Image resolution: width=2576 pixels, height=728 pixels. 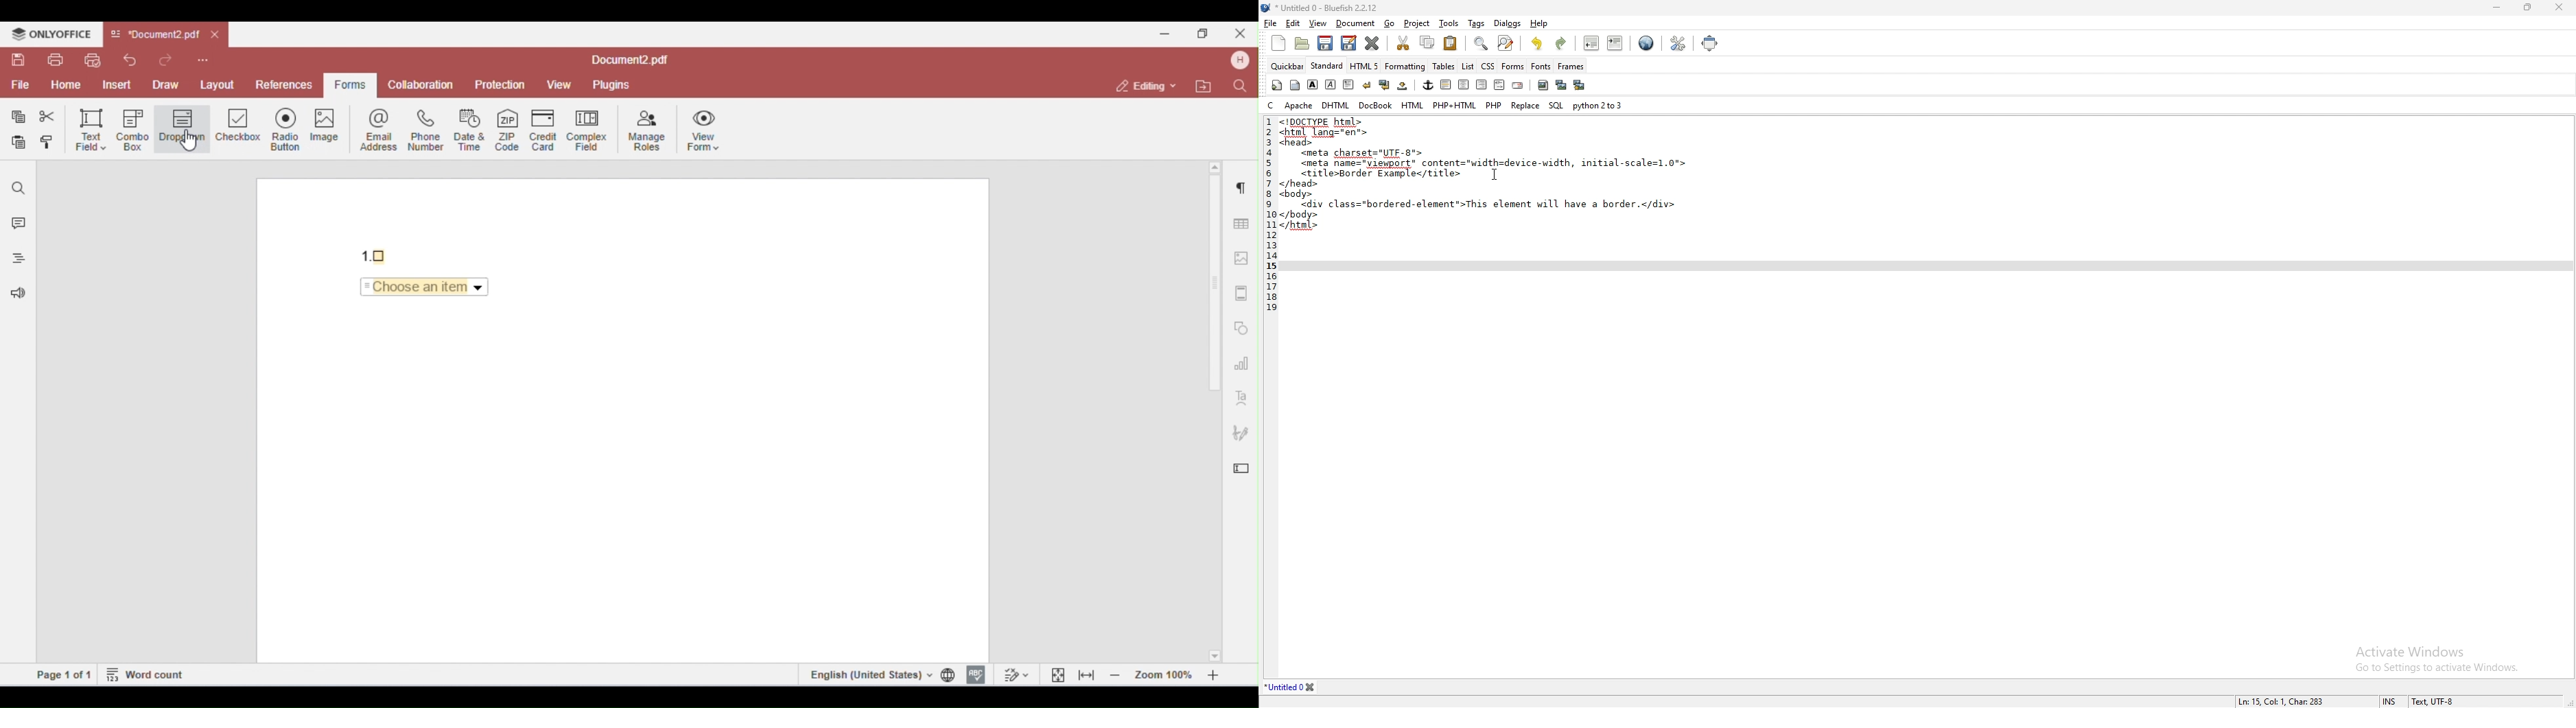 What do you see at coordinates (1355, 24) in the screenshot?
I see `document` at bounding box center [1355, 24].